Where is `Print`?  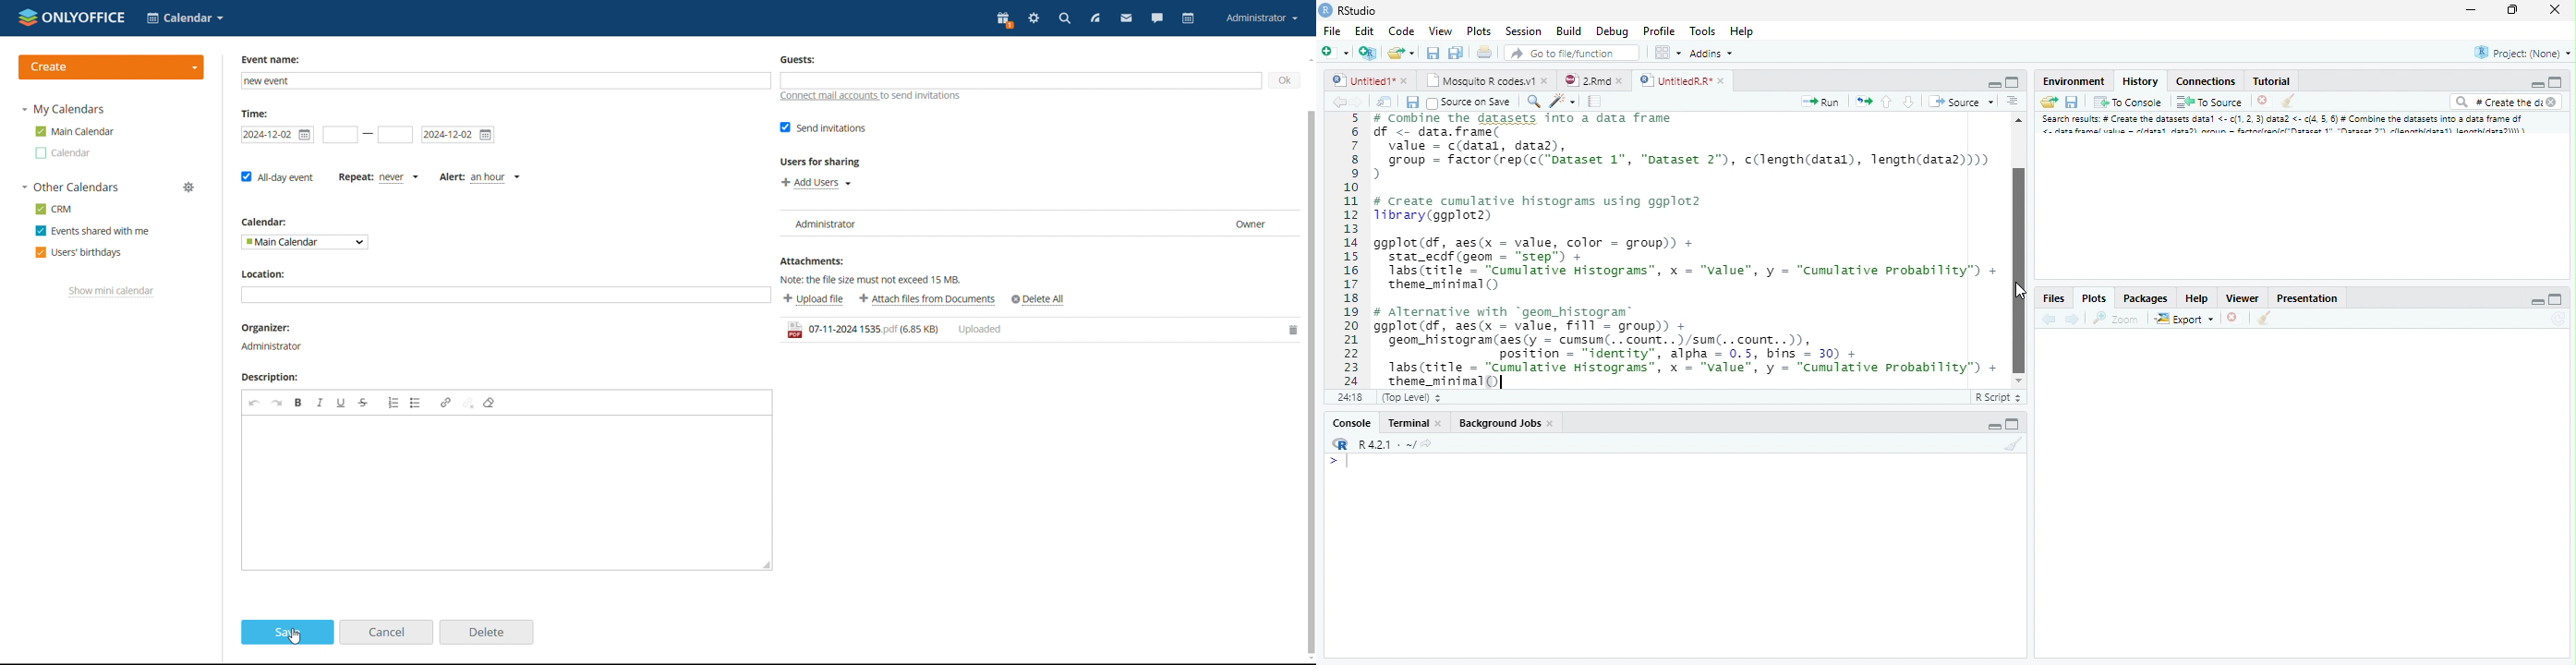 Print is located at coordinates (1487, 53).